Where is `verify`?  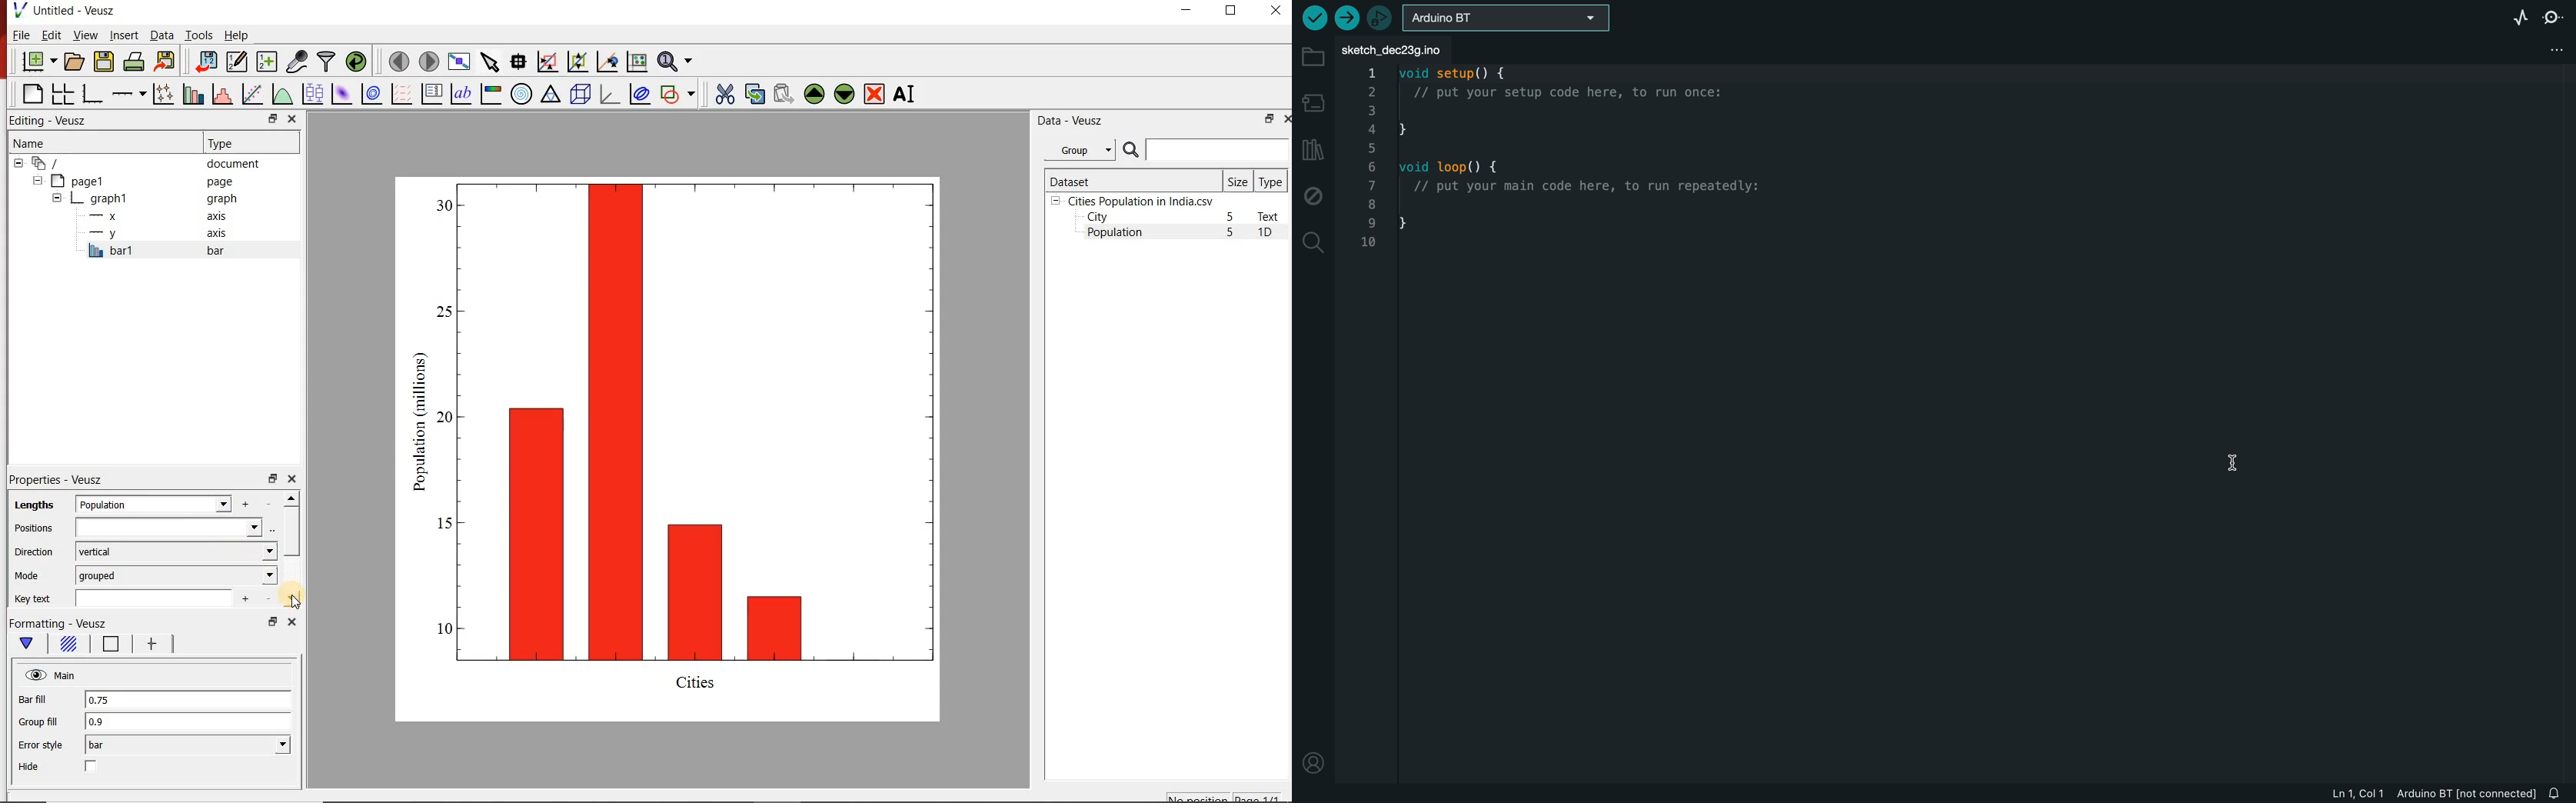
verify is located at coordinates (1312, 18).